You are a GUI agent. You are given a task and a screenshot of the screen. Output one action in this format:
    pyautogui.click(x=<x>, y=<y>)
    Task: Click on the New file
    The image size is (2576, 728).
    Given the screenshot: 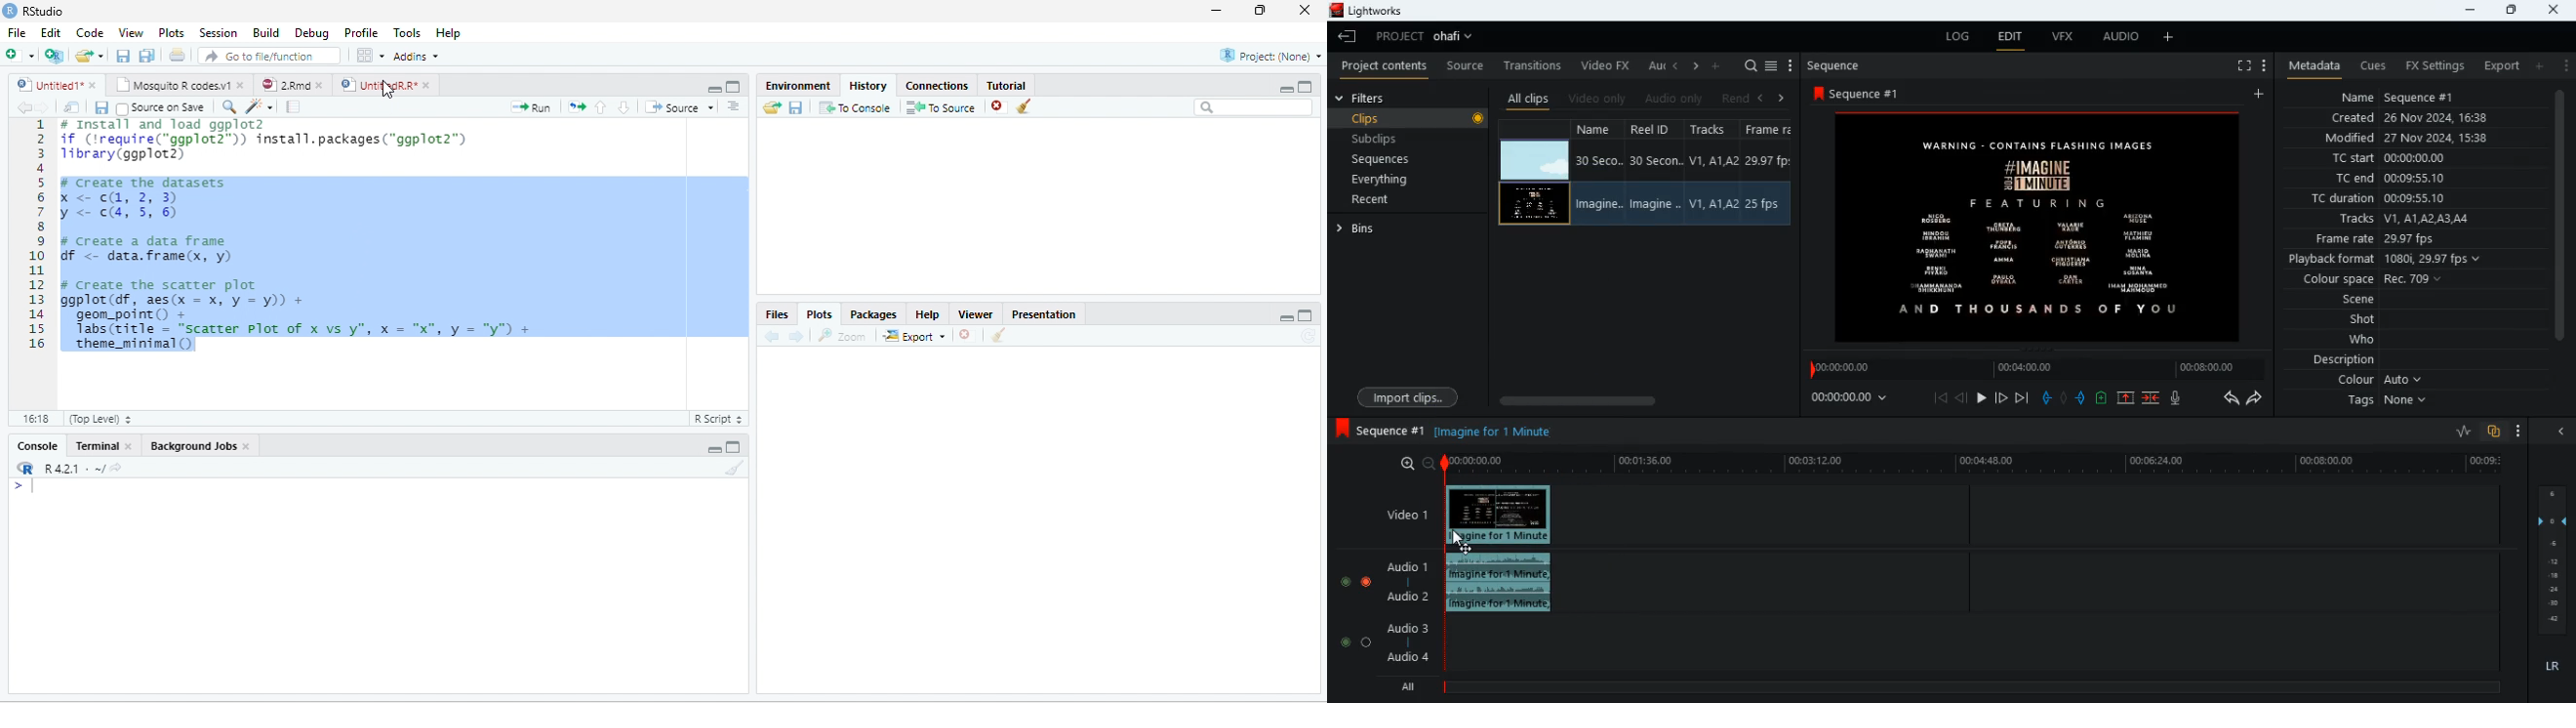 What is the action you would take?
    pyautogui.click(x=20, y=55)
    